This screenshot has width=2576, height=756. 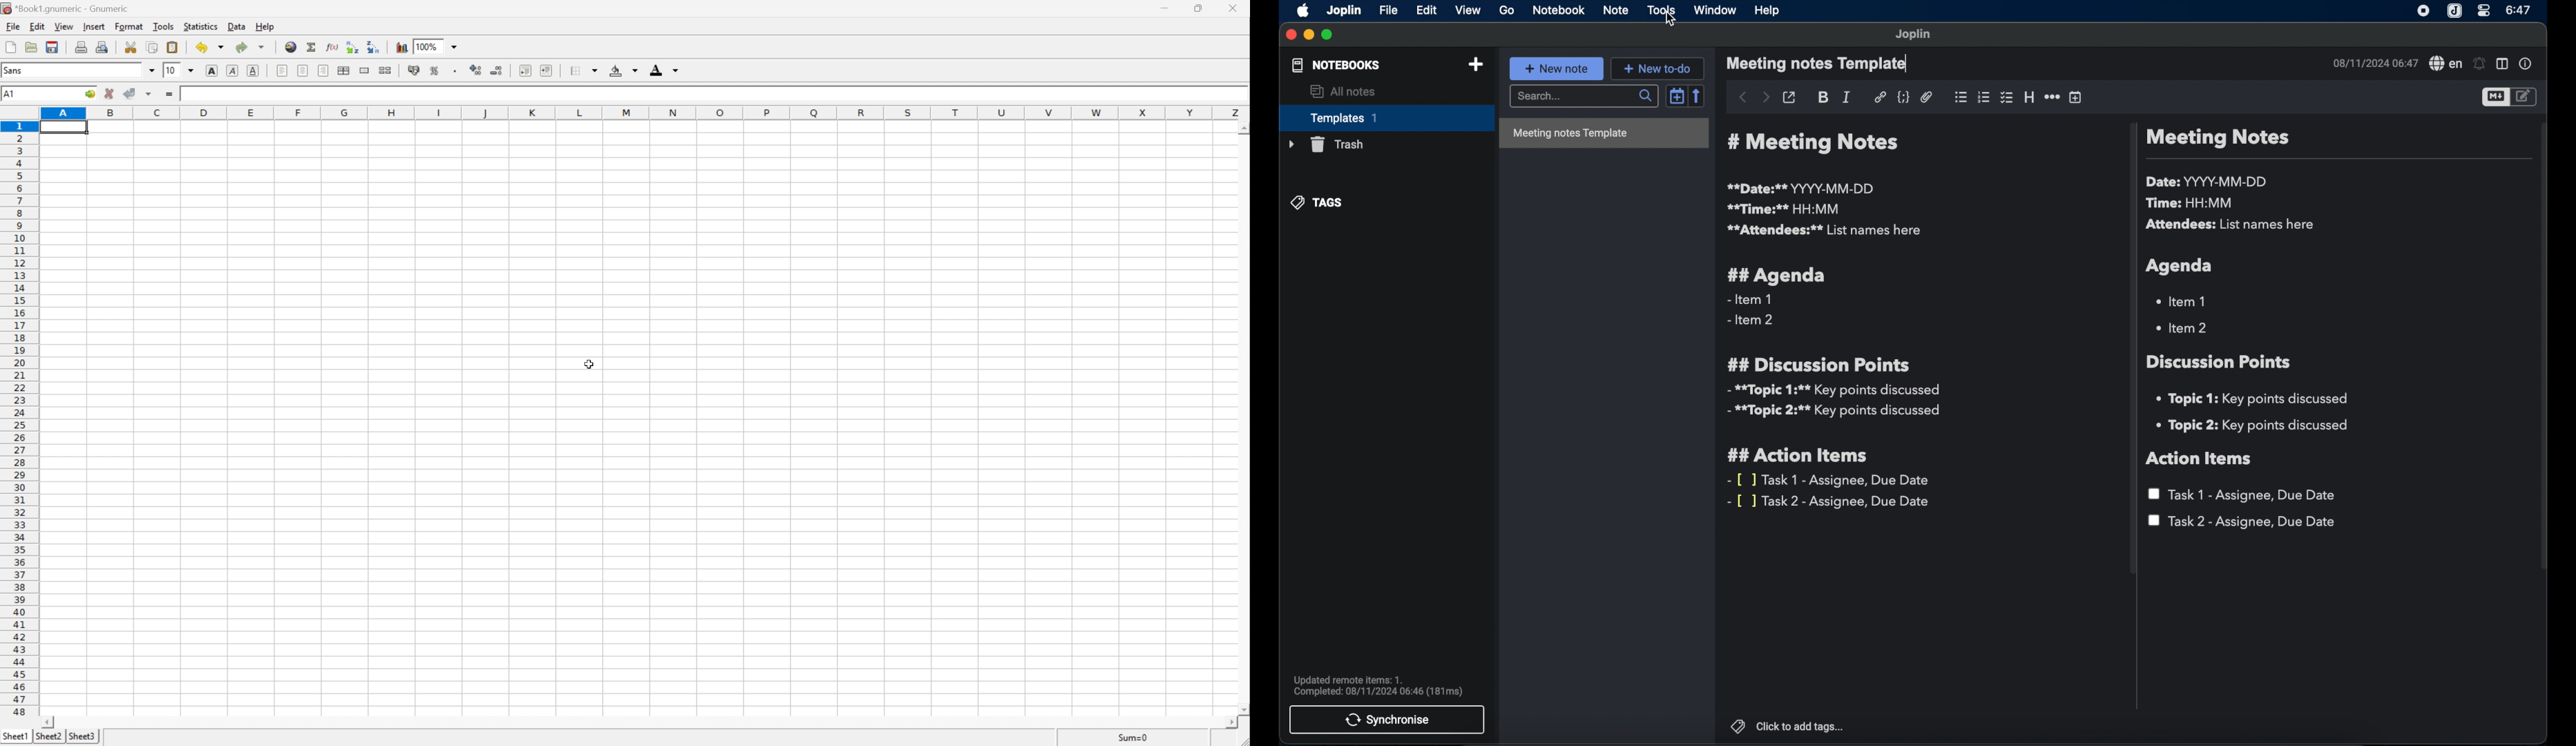 What do you see at coordinates (1960, 96) in the screenshot?
I see `bulleted list` at bounding box center [1960, 96].